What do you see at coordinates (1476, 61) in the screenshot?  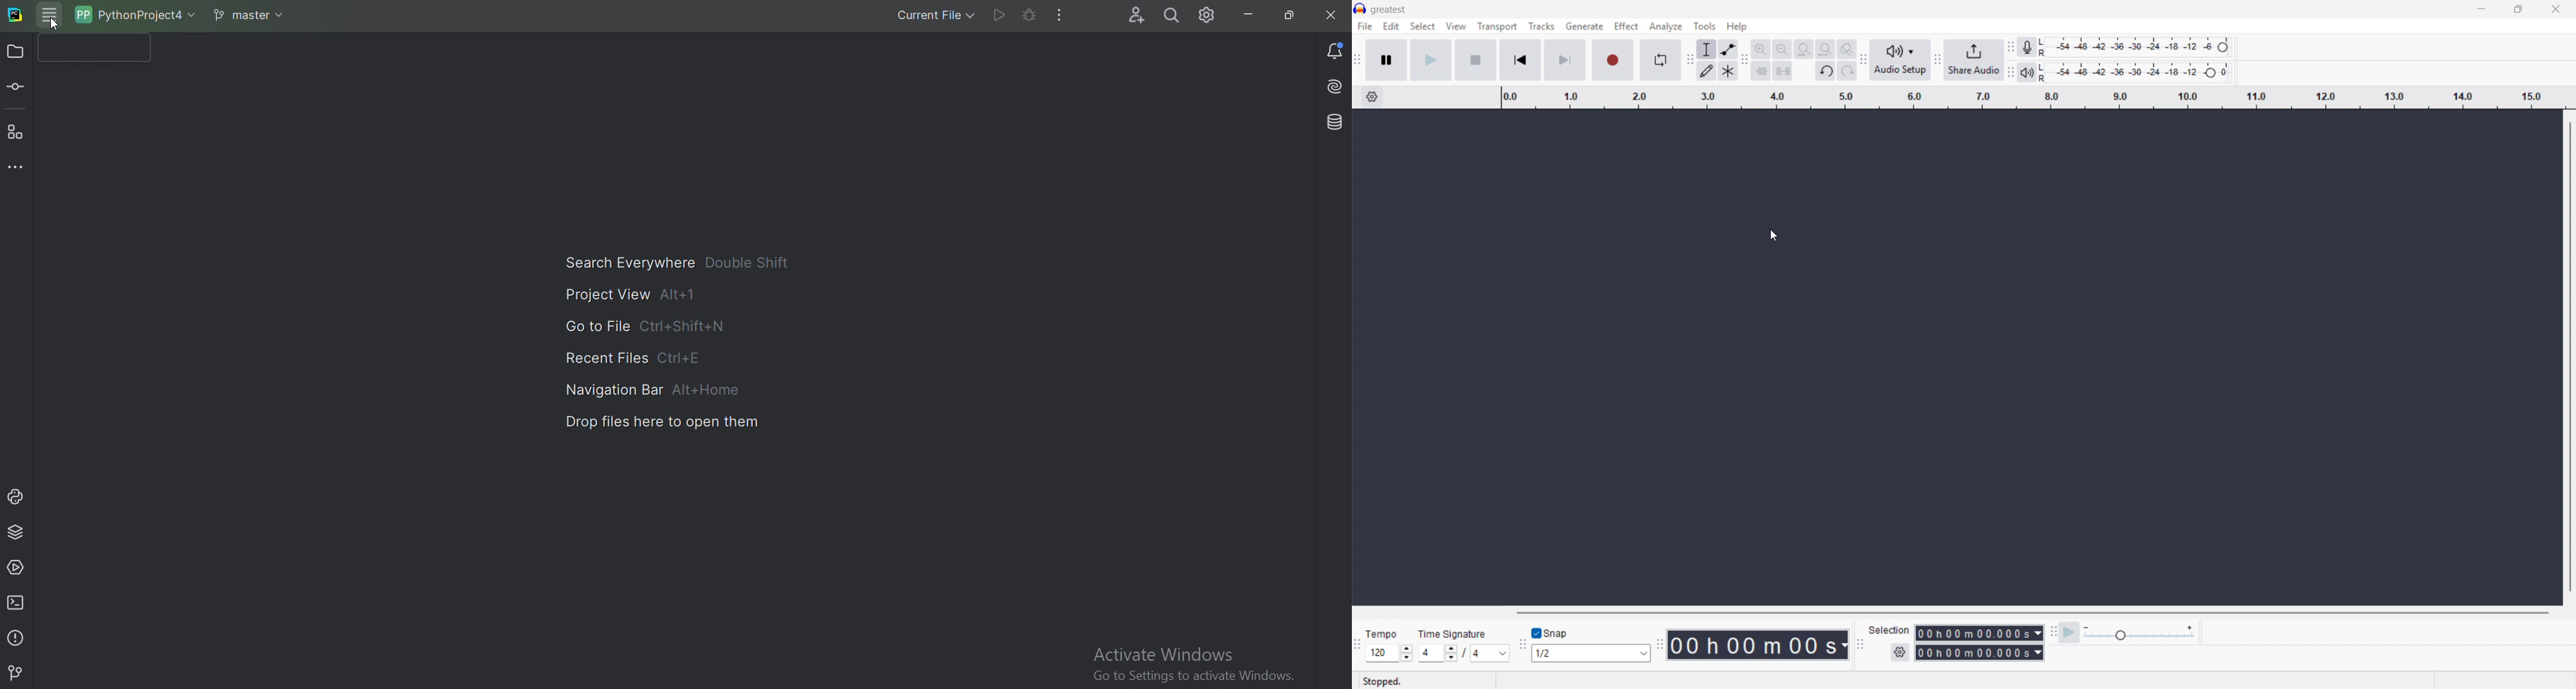 I see `stop ` at bounding box center [1476, 61].